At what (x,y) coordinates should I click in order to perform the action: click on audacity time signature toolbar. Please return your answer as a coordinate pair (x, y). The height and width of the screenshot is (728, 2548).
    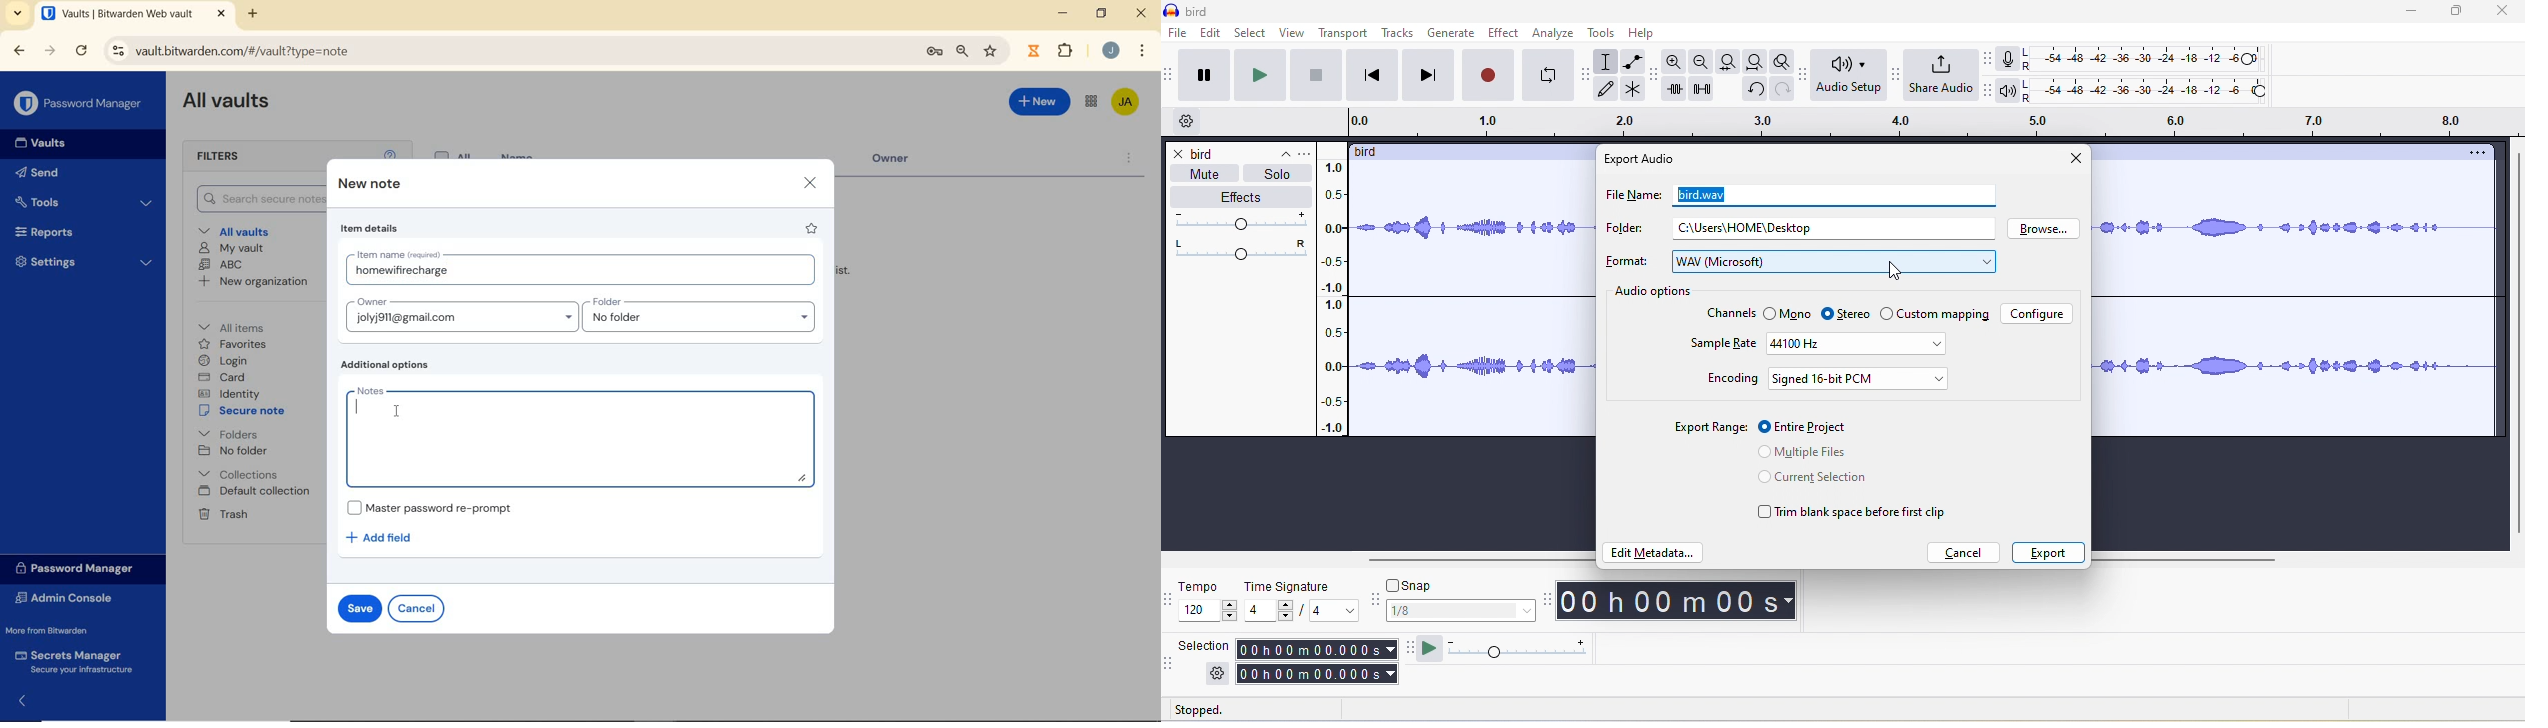
    Looking at the image, I should click on (1170, 600).